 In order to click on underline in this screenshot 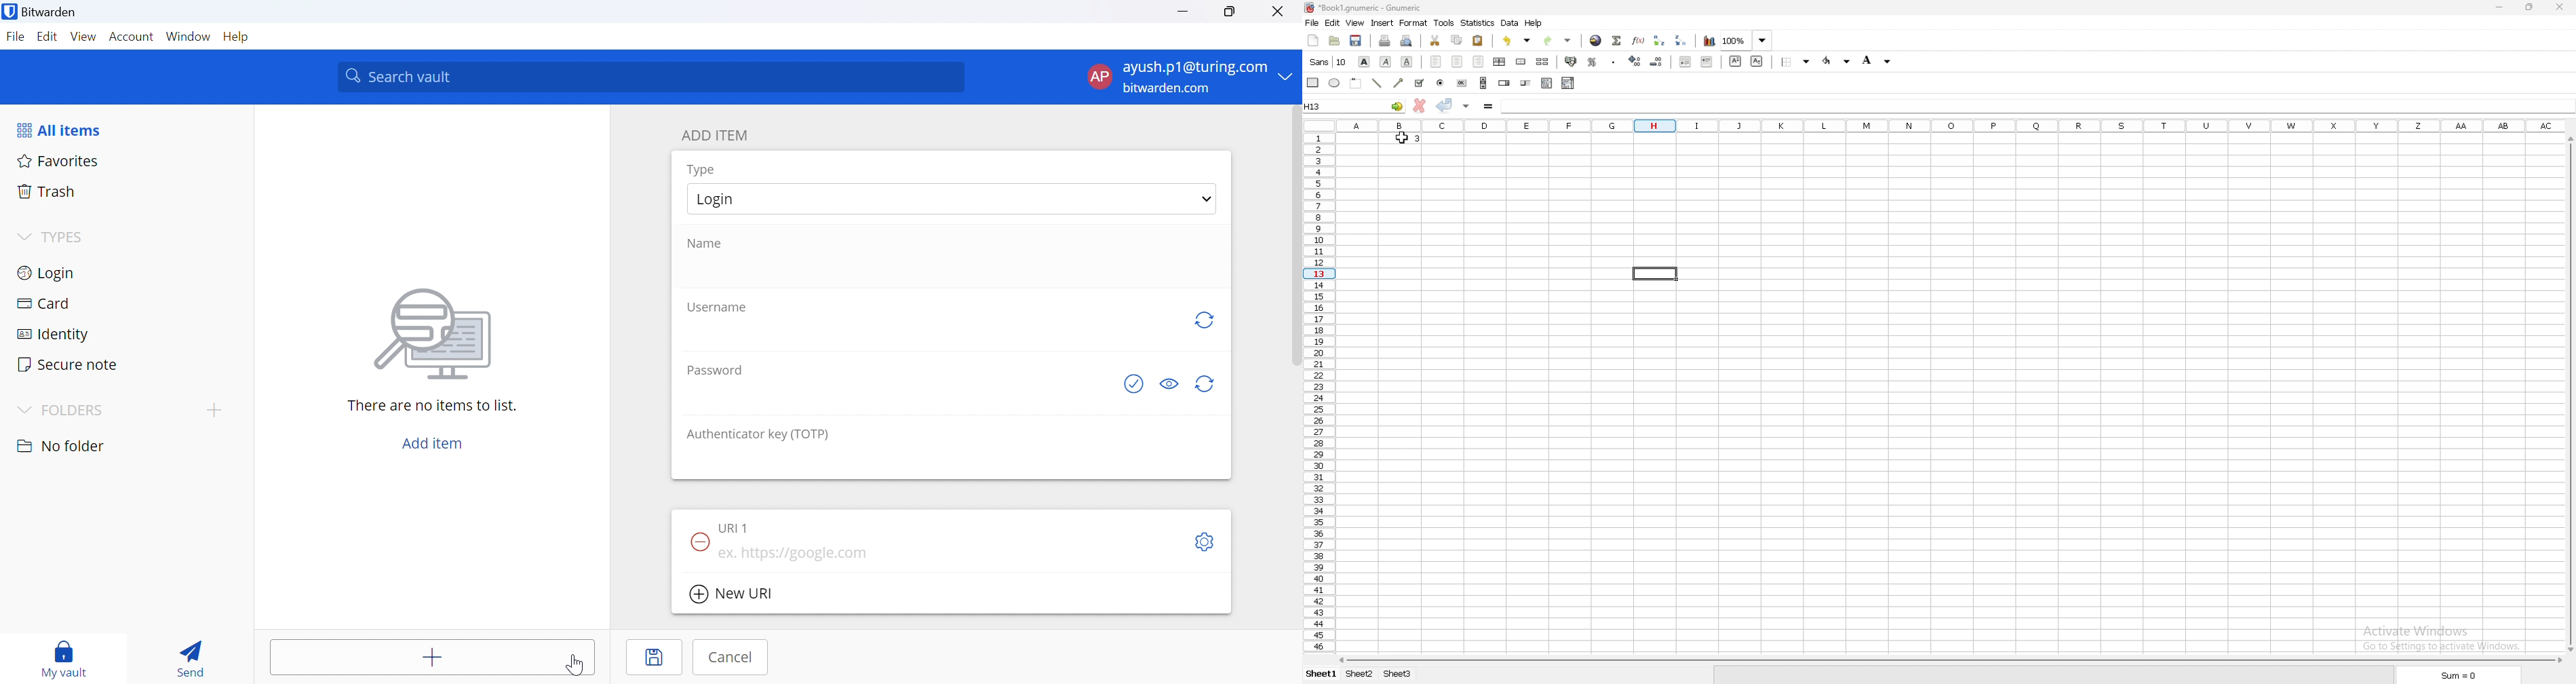, I will do `click(1406, 62)`.